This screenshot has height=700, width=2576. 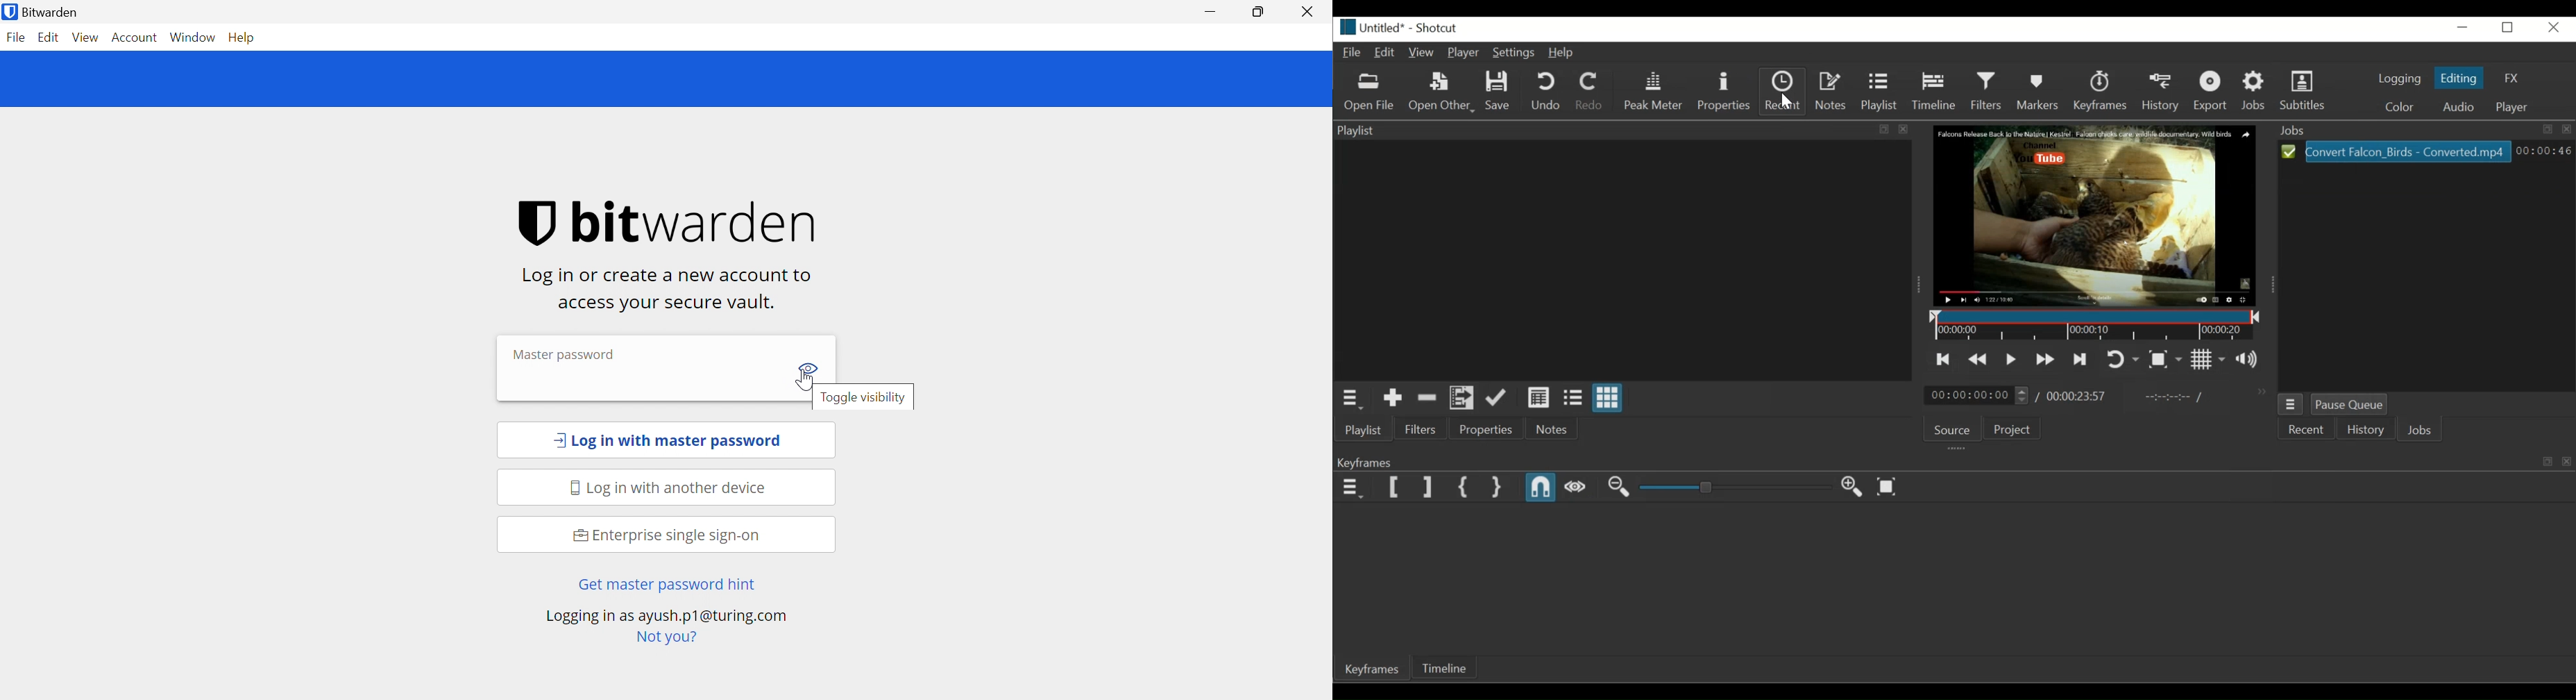 I want to click on Pause Queue, so click(x=2355, y=404).